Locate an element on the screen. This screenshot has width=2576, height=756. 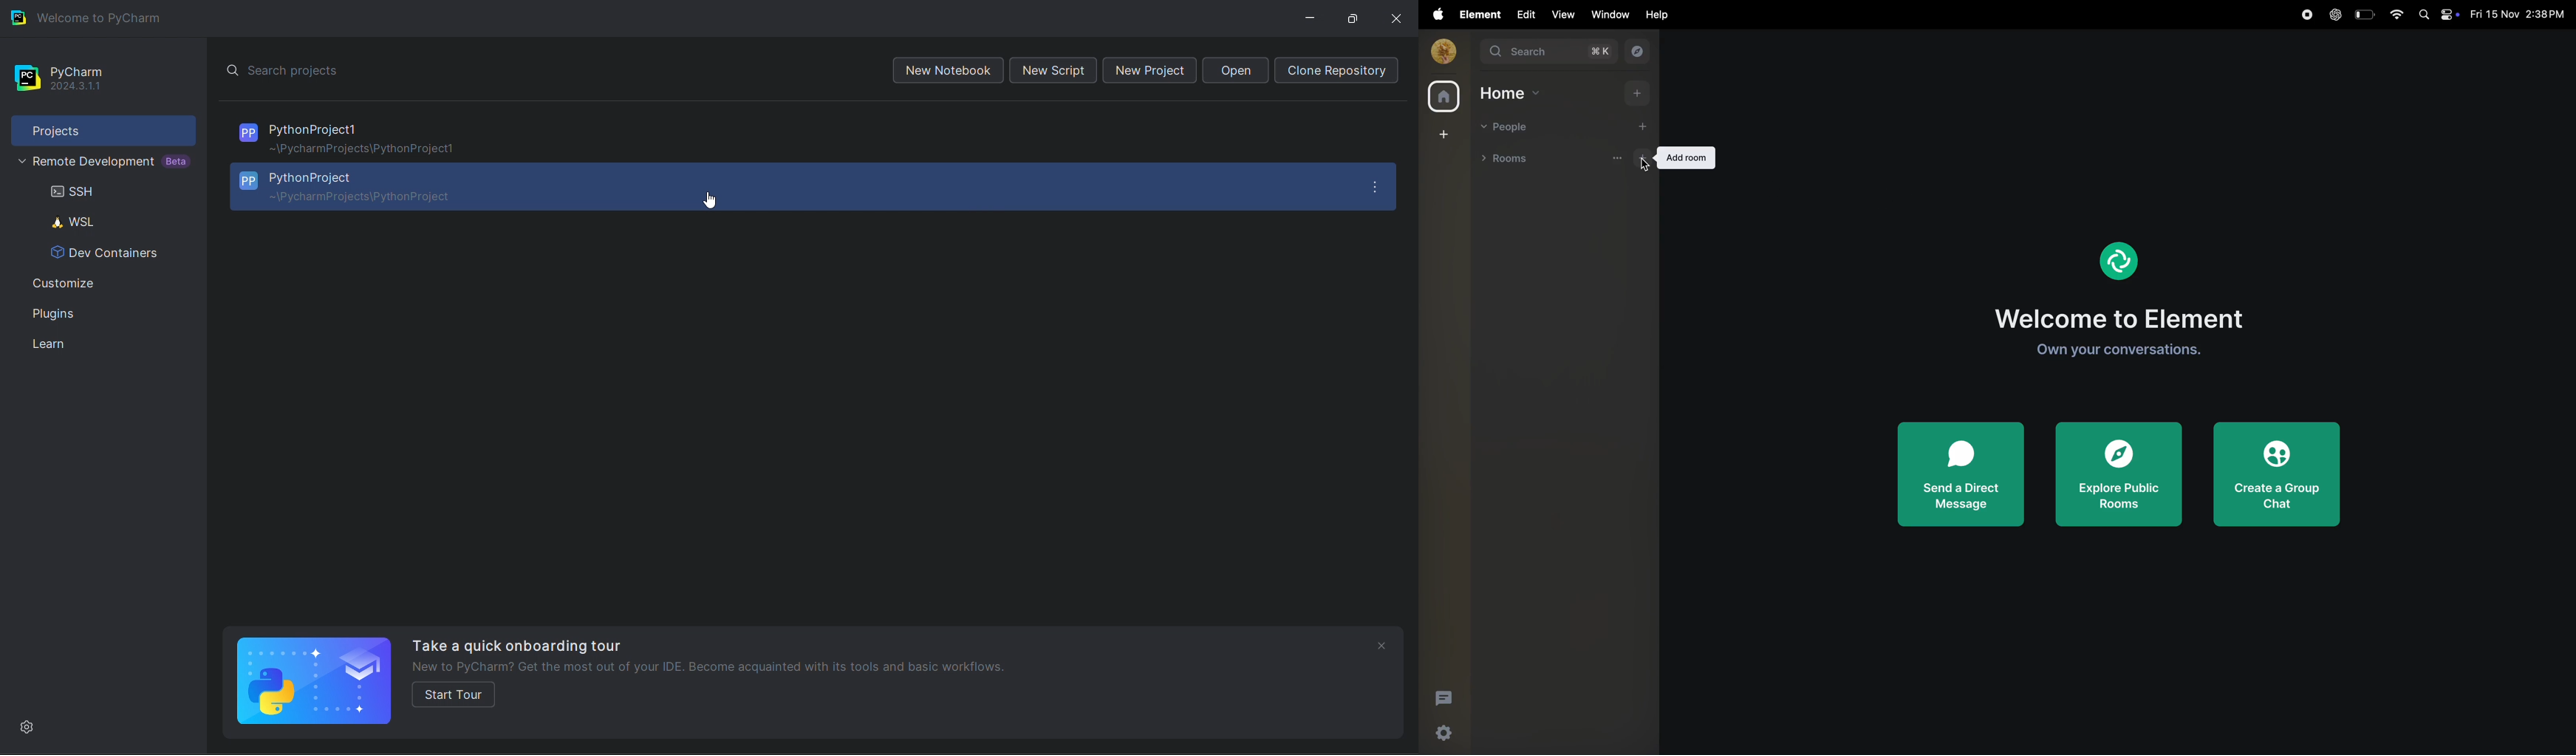
close is located at coordinates (1398, 16).